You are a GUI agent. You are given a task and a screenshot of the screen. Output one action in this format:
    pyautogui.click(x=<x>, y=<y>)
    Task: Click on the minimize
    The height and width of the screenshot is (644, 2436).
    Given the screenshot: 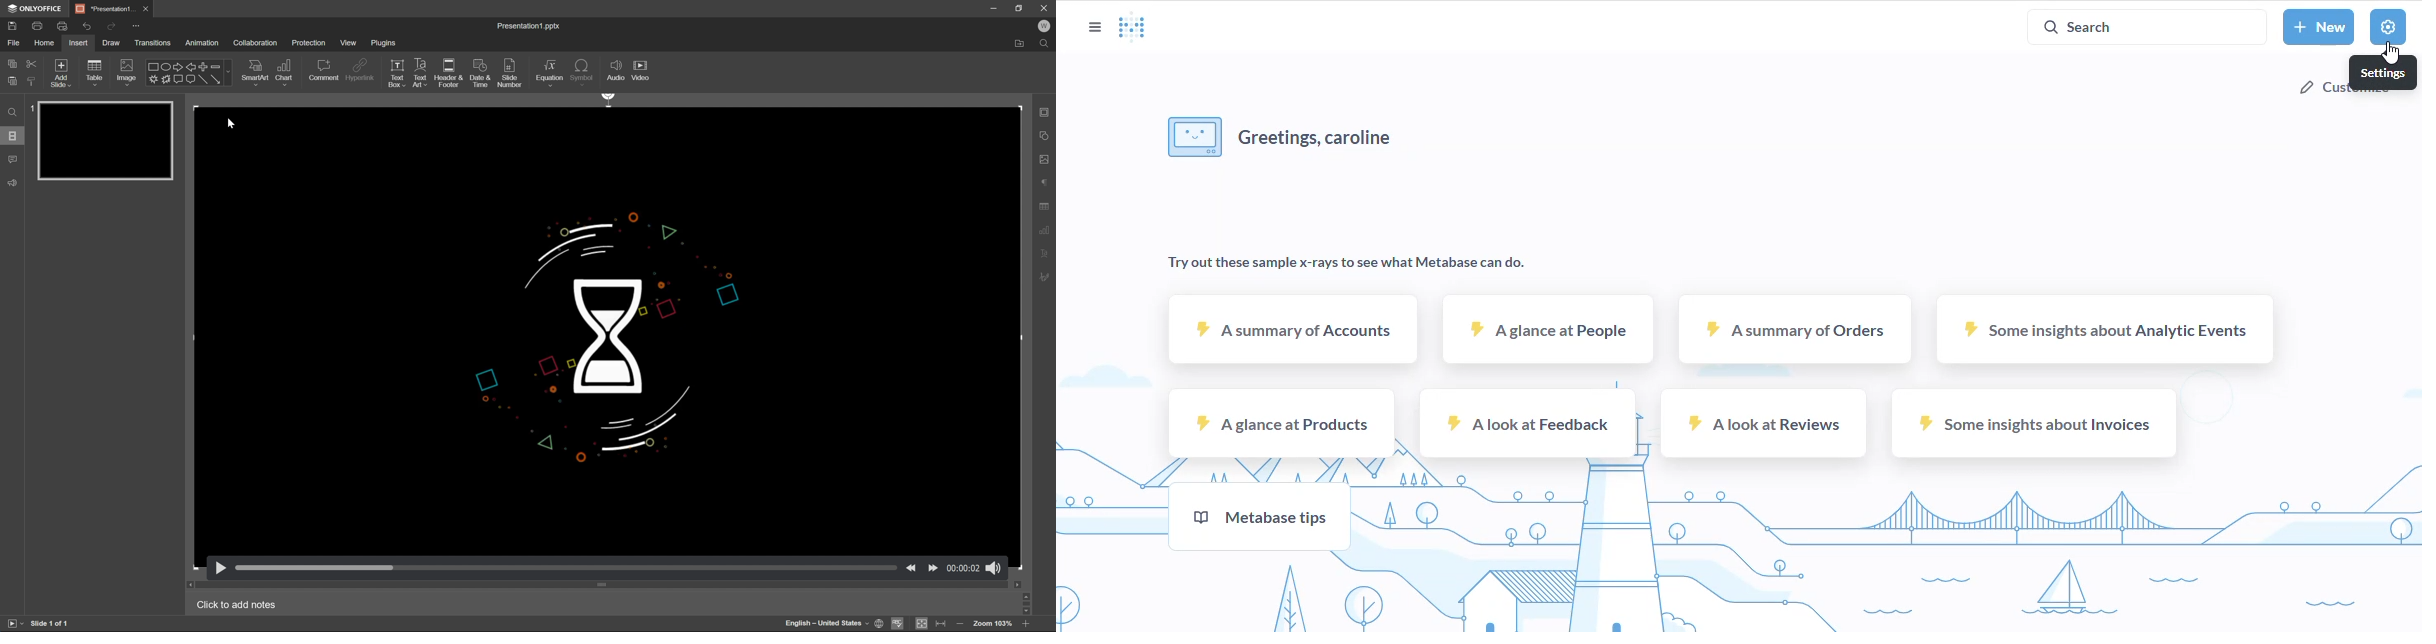 What is the action you would take?
    pyautogui.click(x=992, y=7)
    